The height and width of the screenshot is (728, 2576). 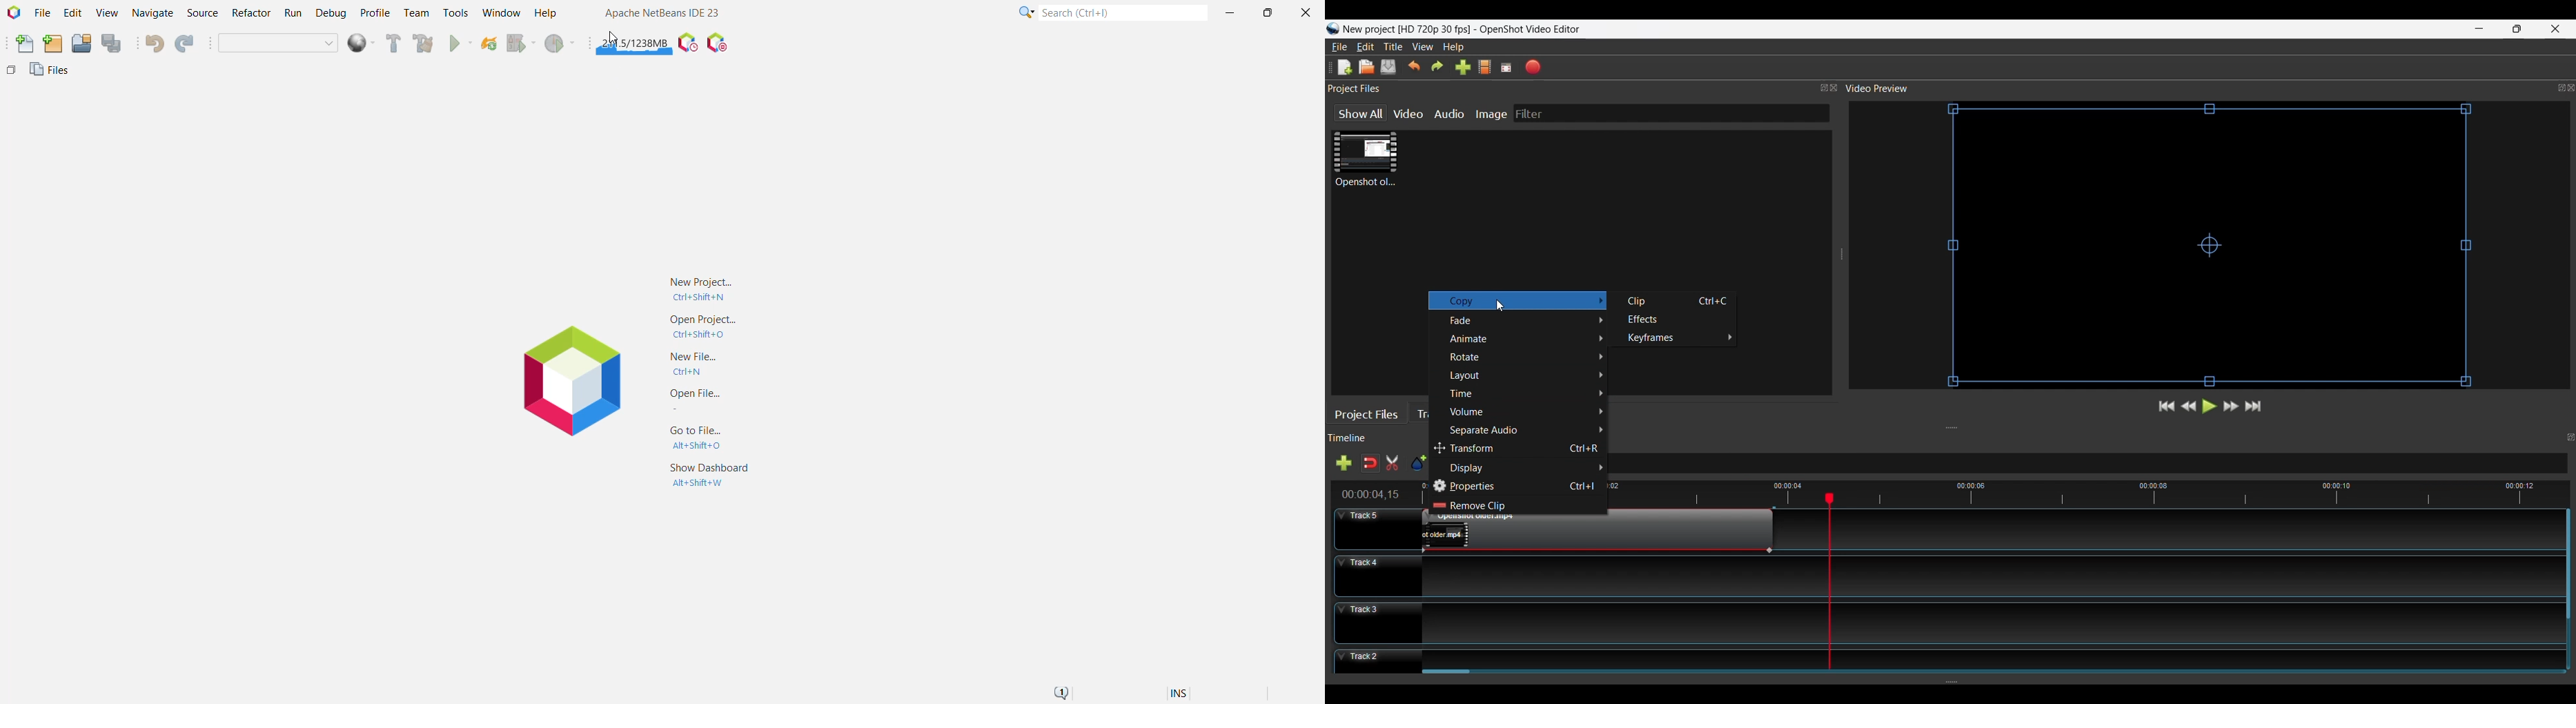 What do you see at coordinates (2515, 29) in the screenshot?
I see `Restore` at bounding box center [2515, 29].